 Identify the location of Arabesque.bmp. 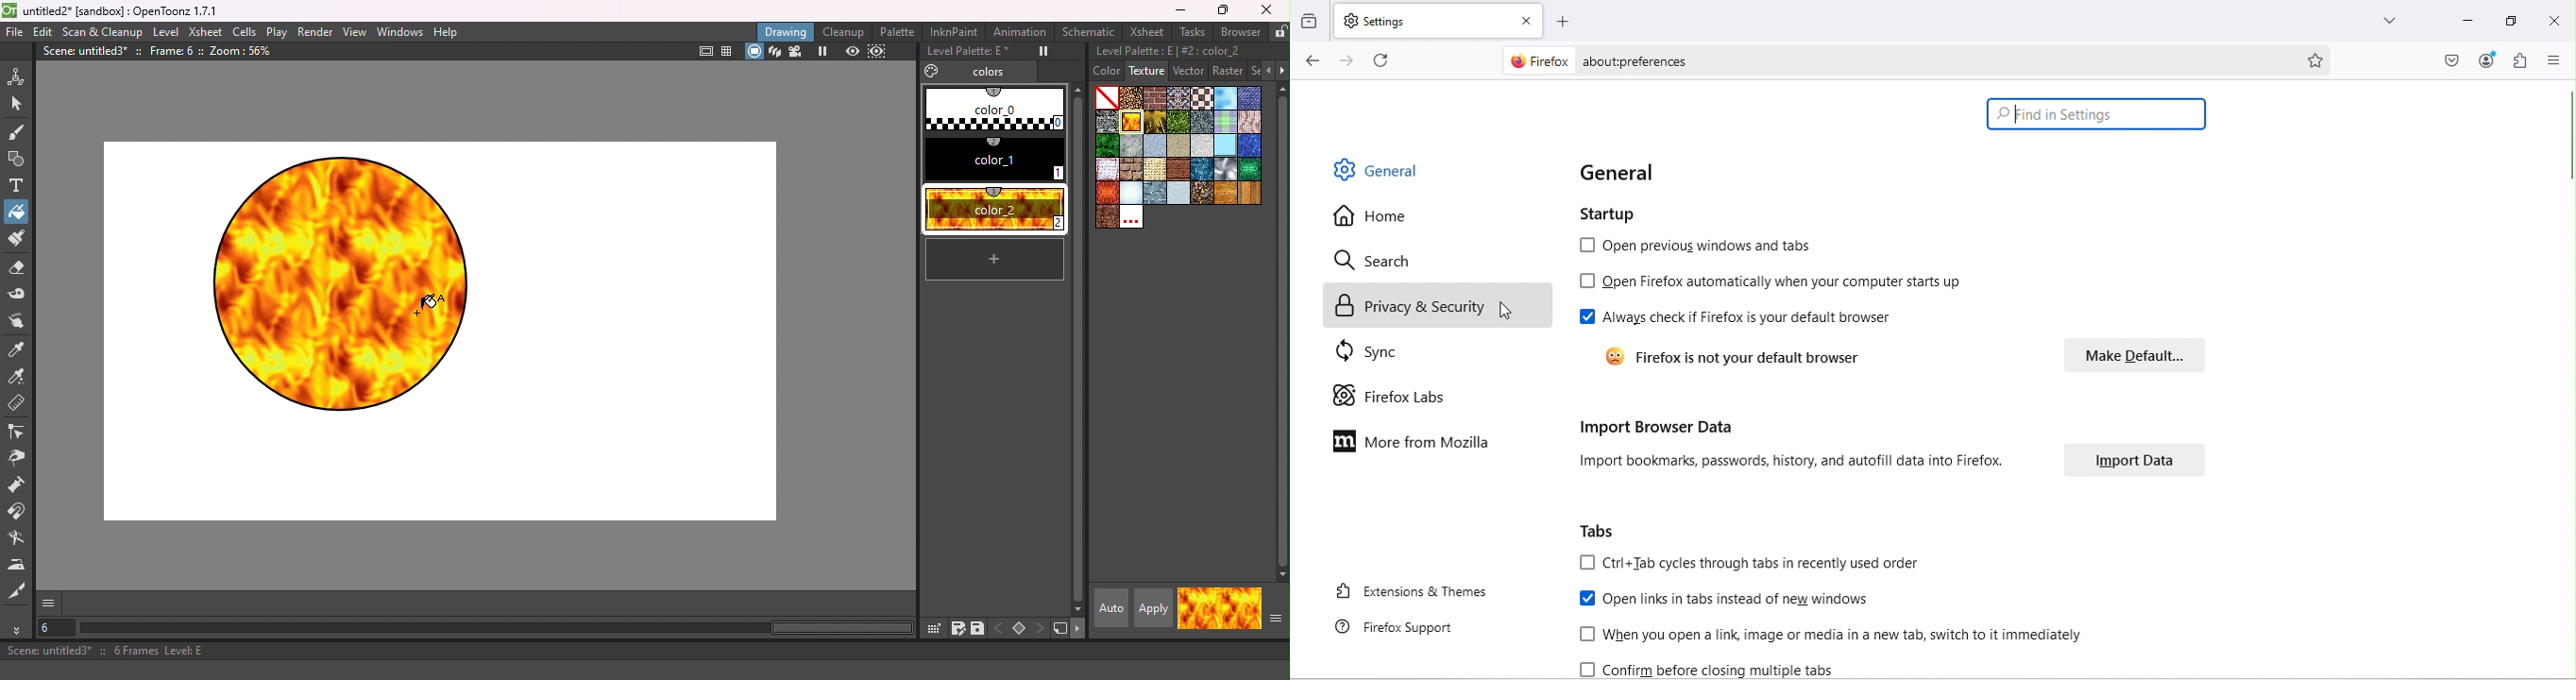
(1131, 97).